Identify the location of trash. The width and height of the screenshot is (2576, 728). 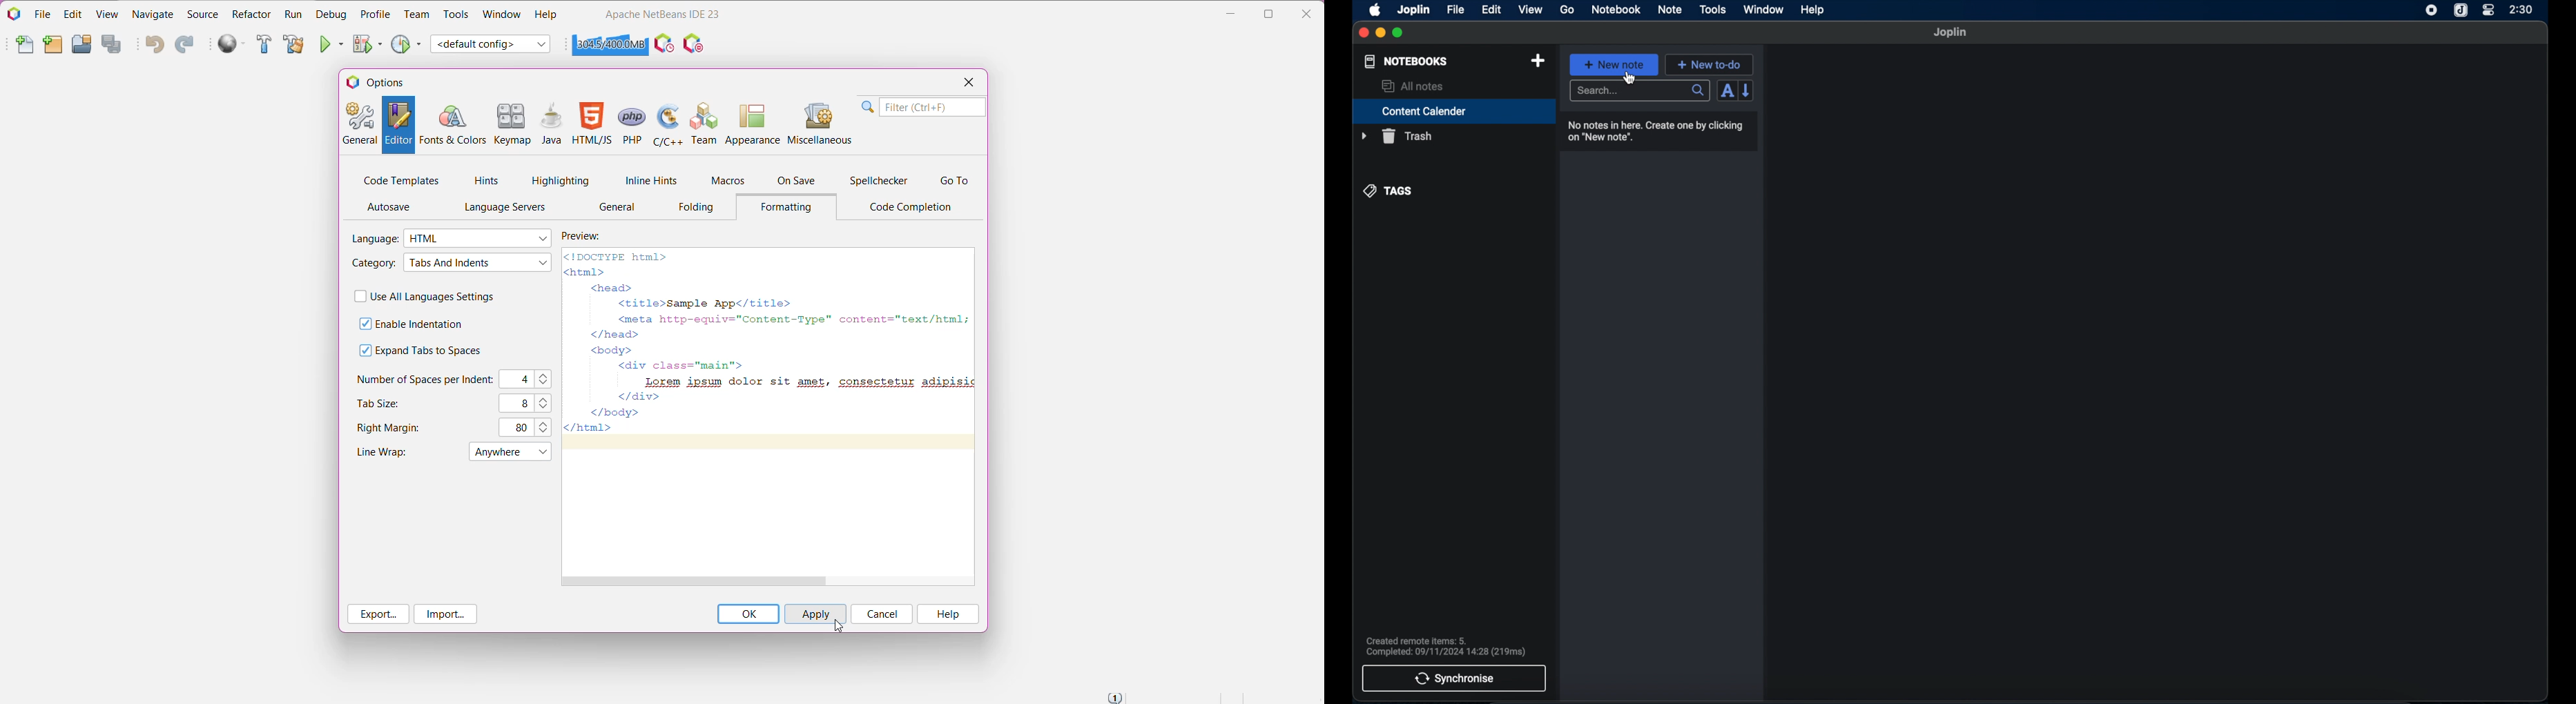
(1397, 136).